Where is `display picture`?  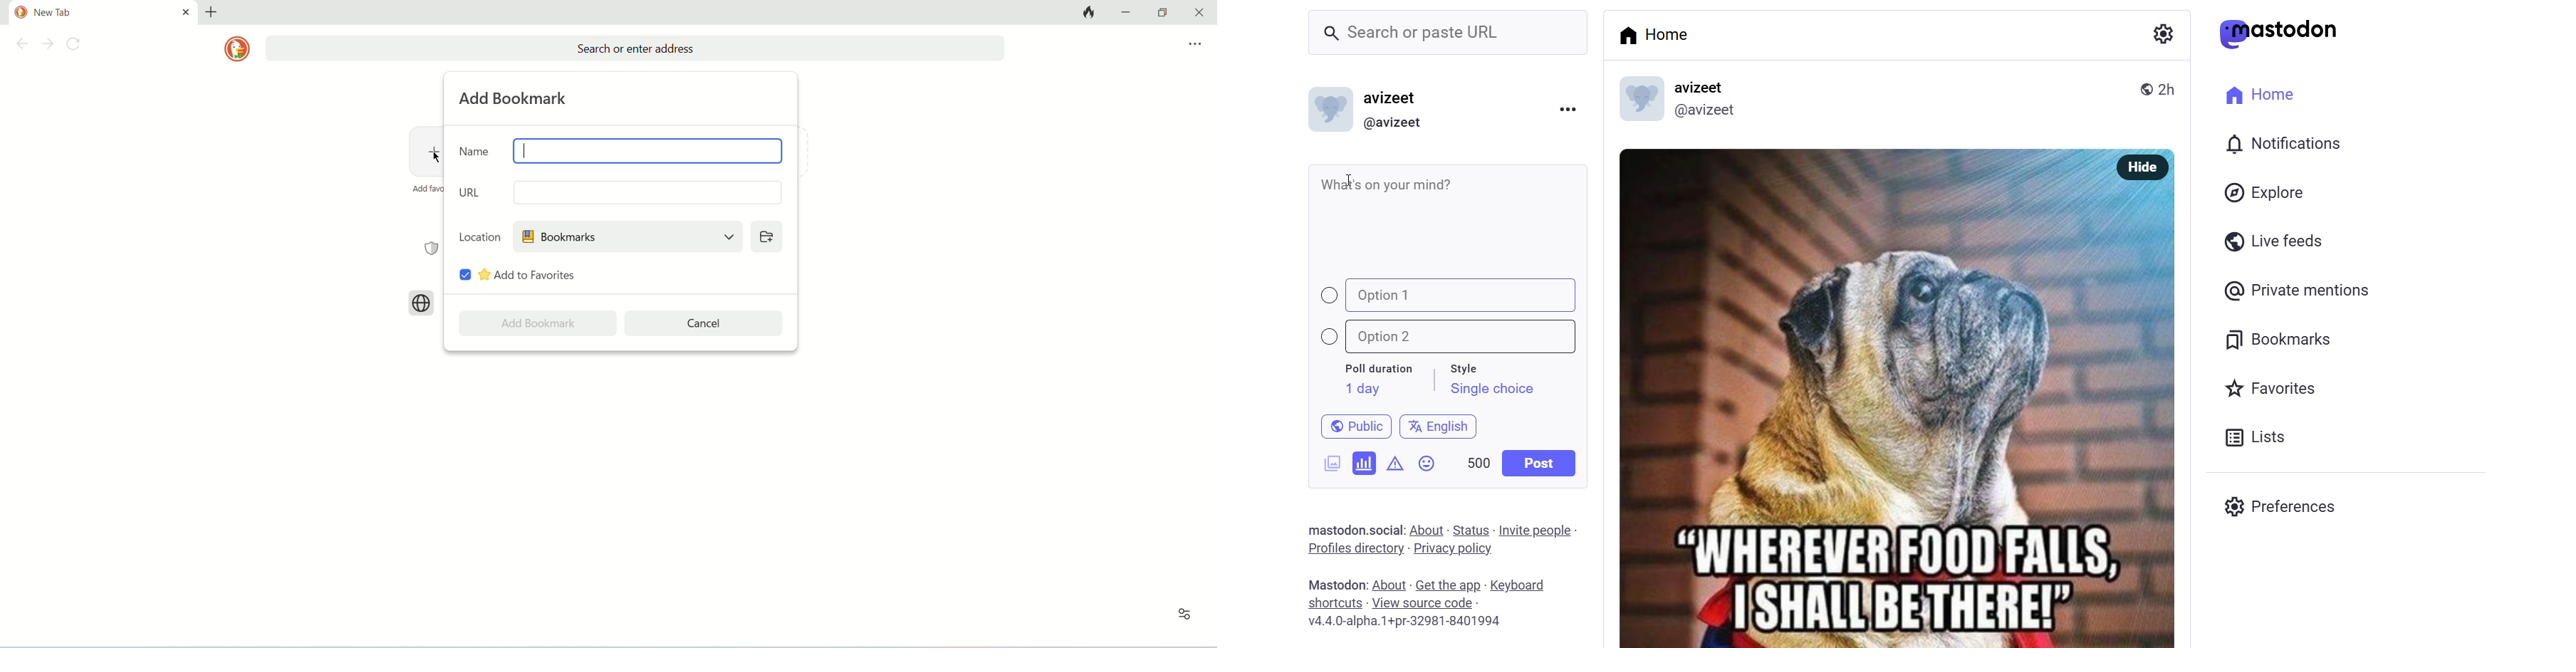 display picture is located at coordinates (1634, 100).